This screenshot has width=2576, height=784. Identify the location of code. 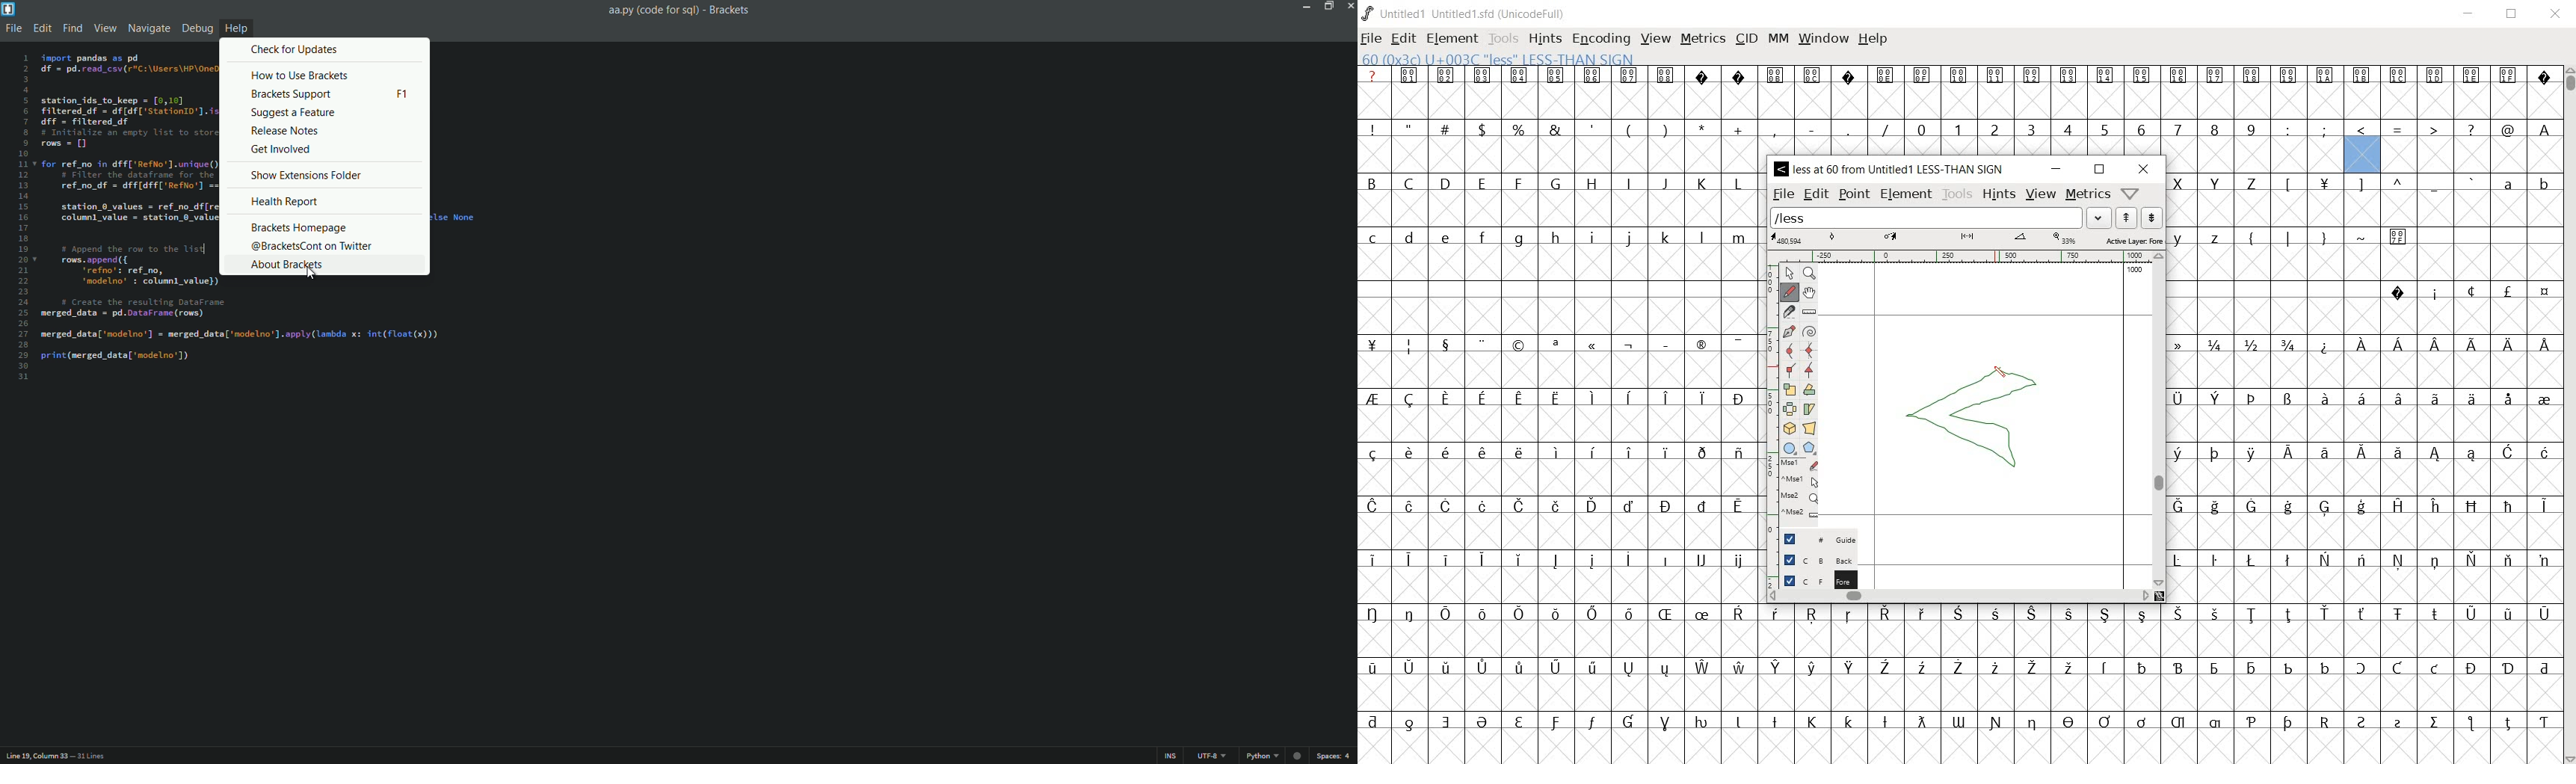
(125, 209).